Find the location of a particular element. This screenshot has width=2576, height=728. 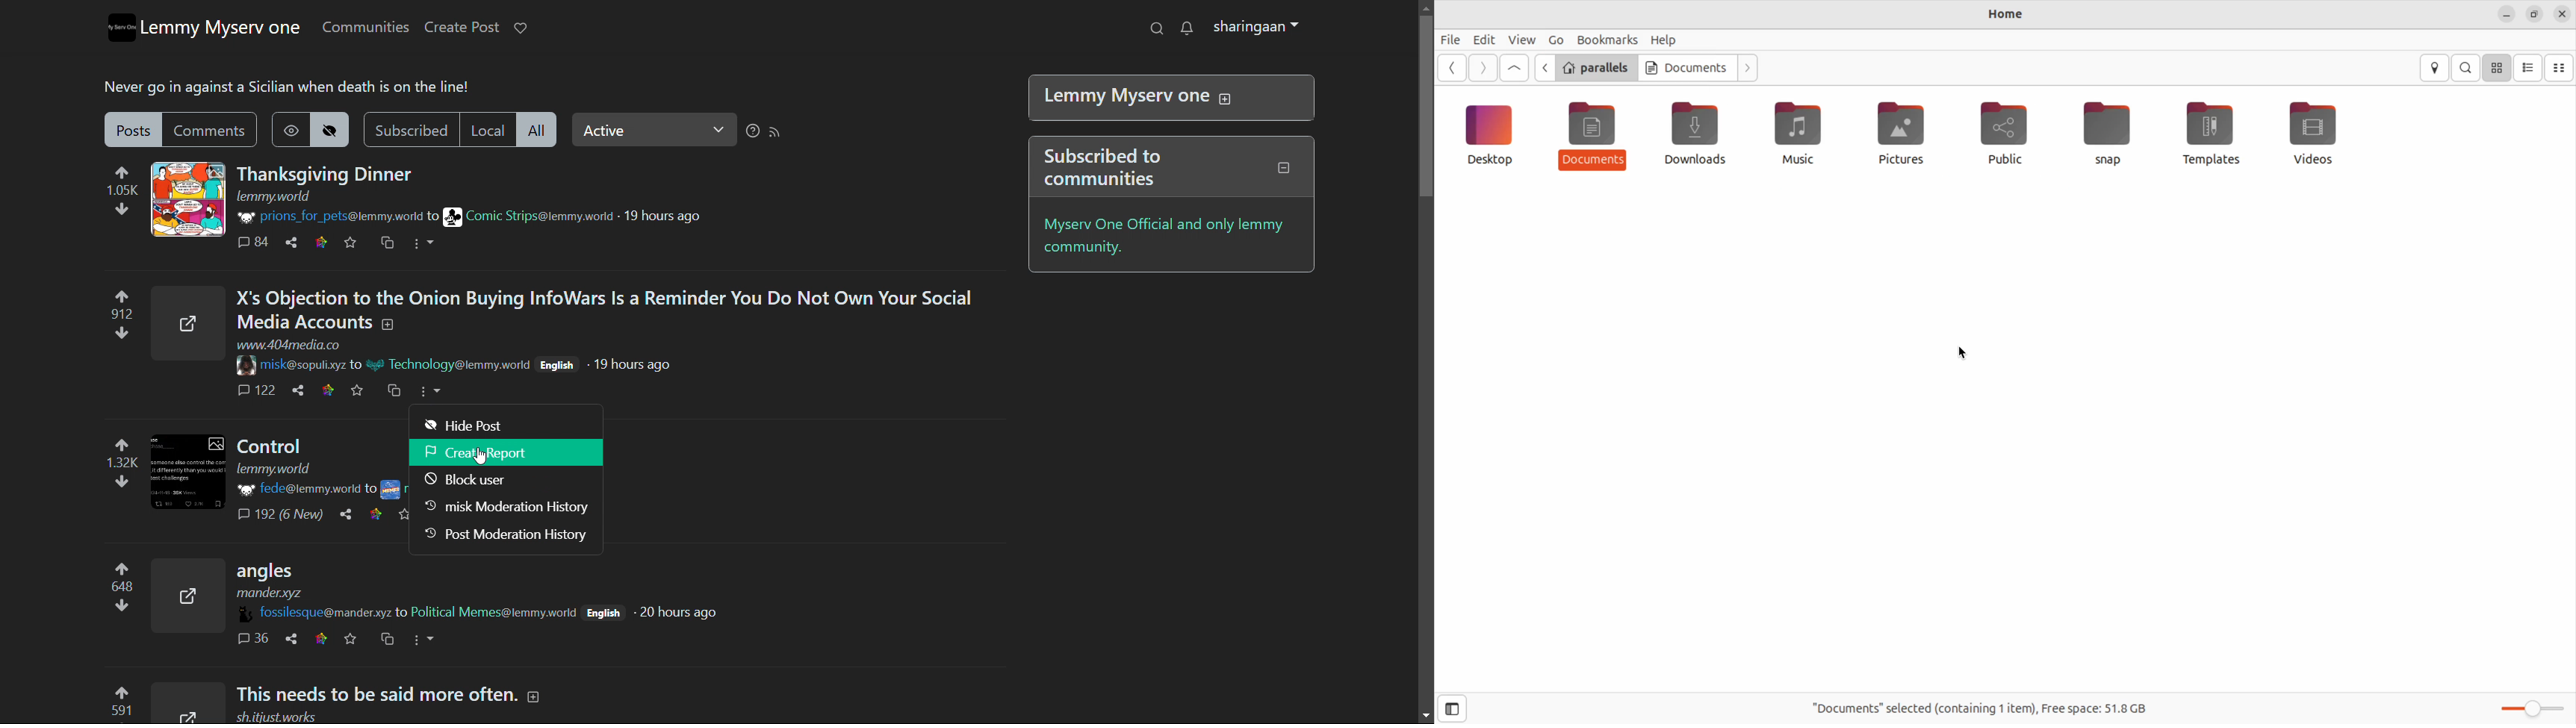

donate to lemmy is located at coordinates (521, 28).